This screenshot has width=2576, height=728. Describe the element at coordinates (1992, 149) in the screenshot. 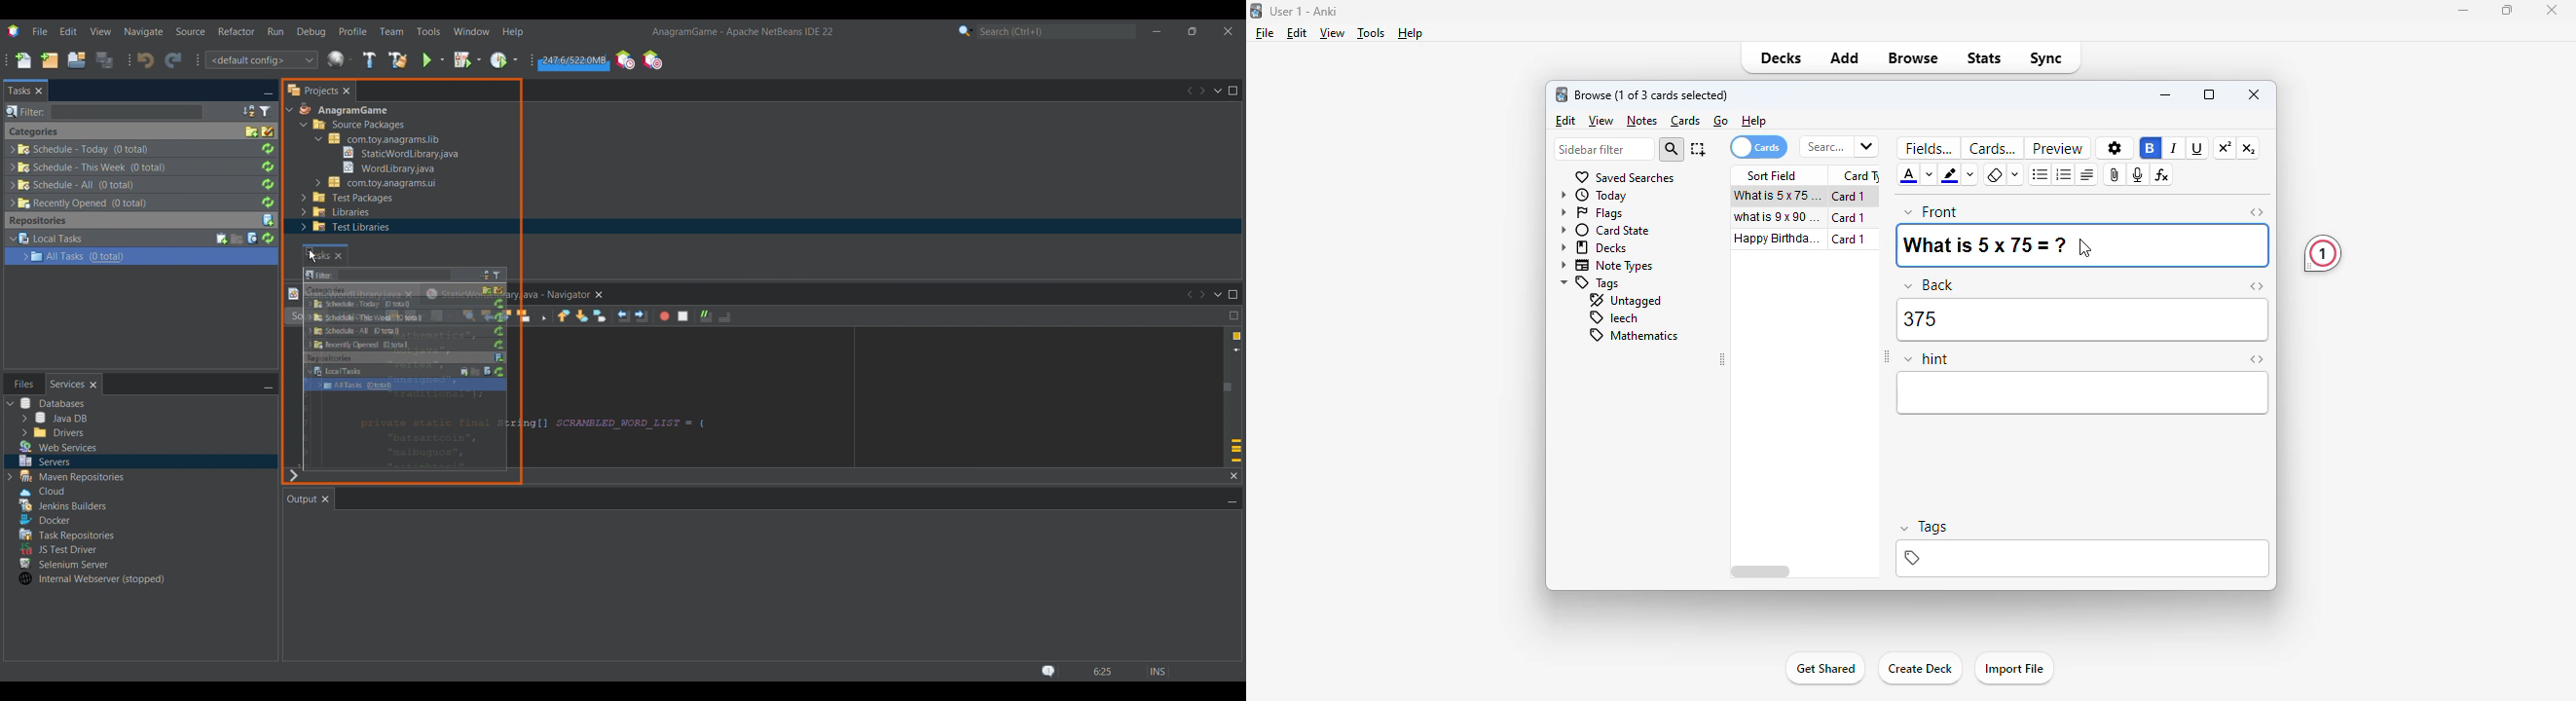

I see `cards ` at that location.